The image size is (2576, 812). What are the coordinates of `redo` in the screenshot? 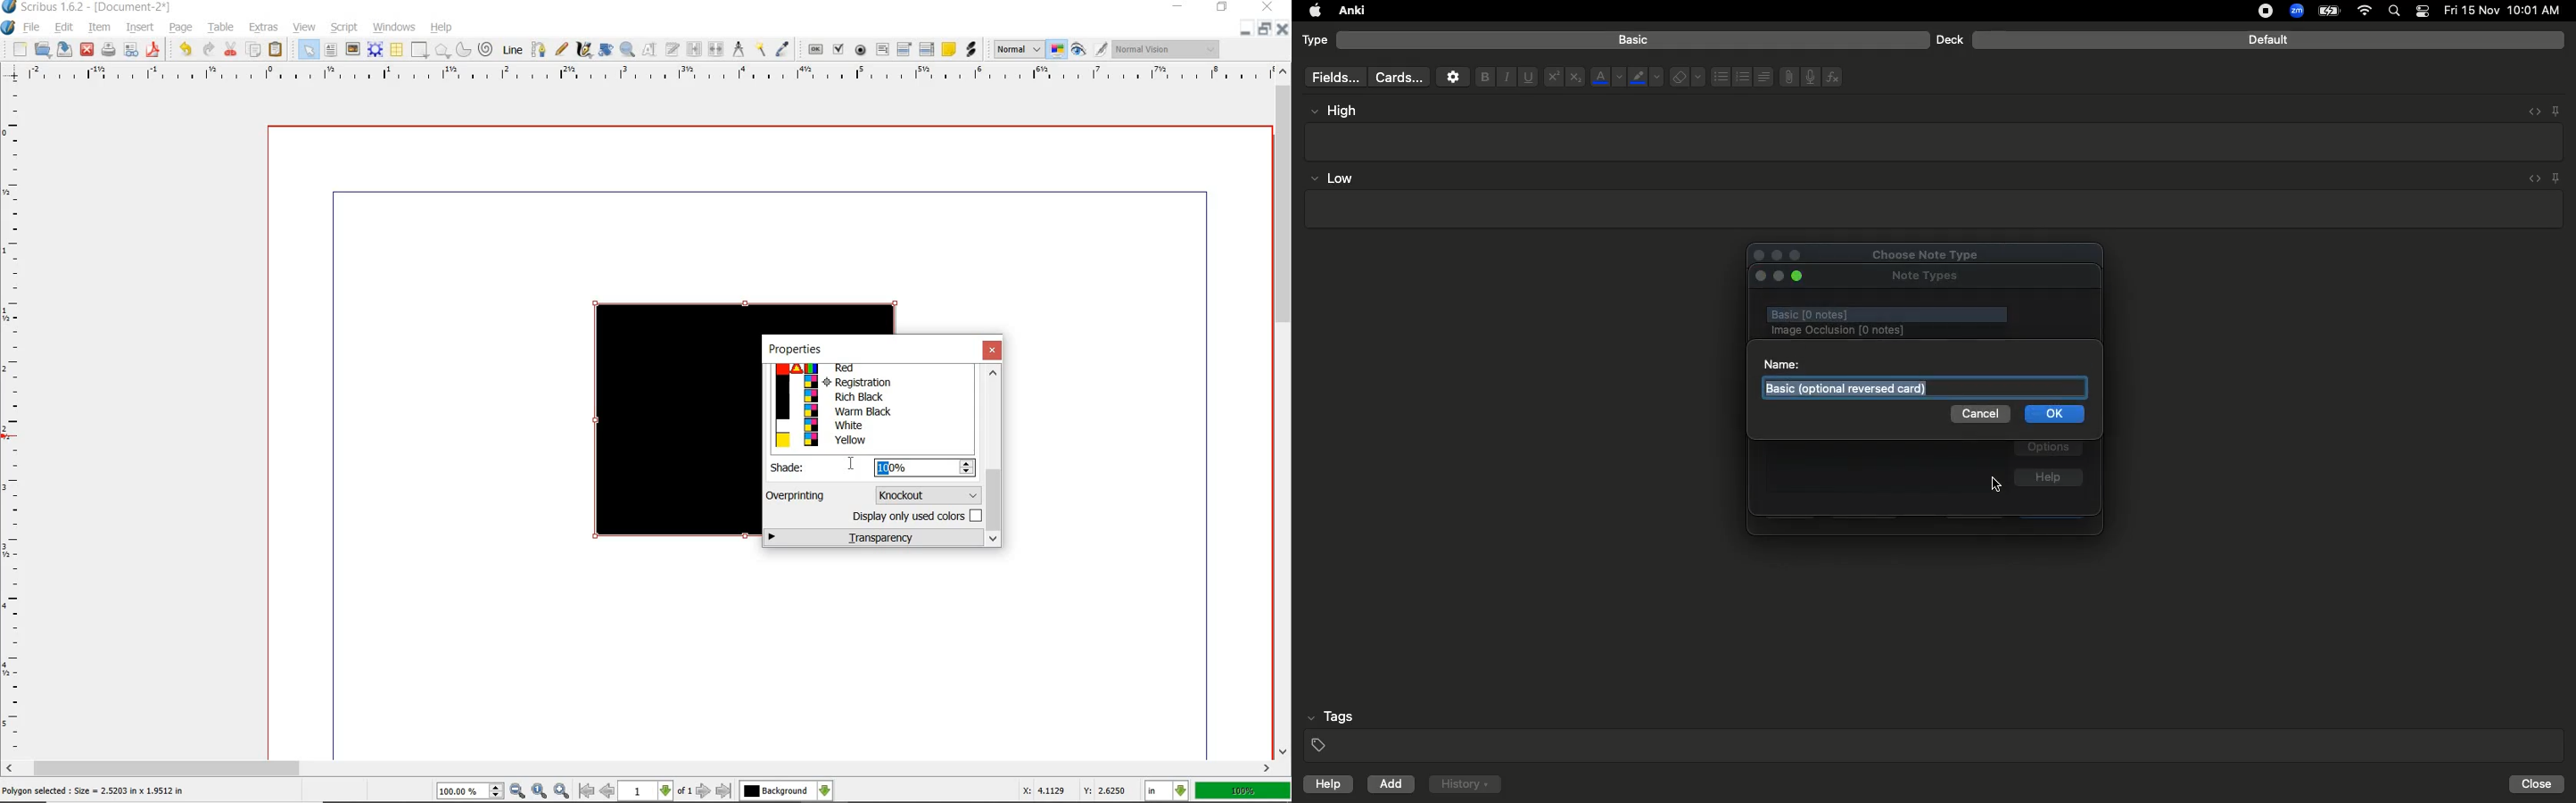 It's located at (208, 50).